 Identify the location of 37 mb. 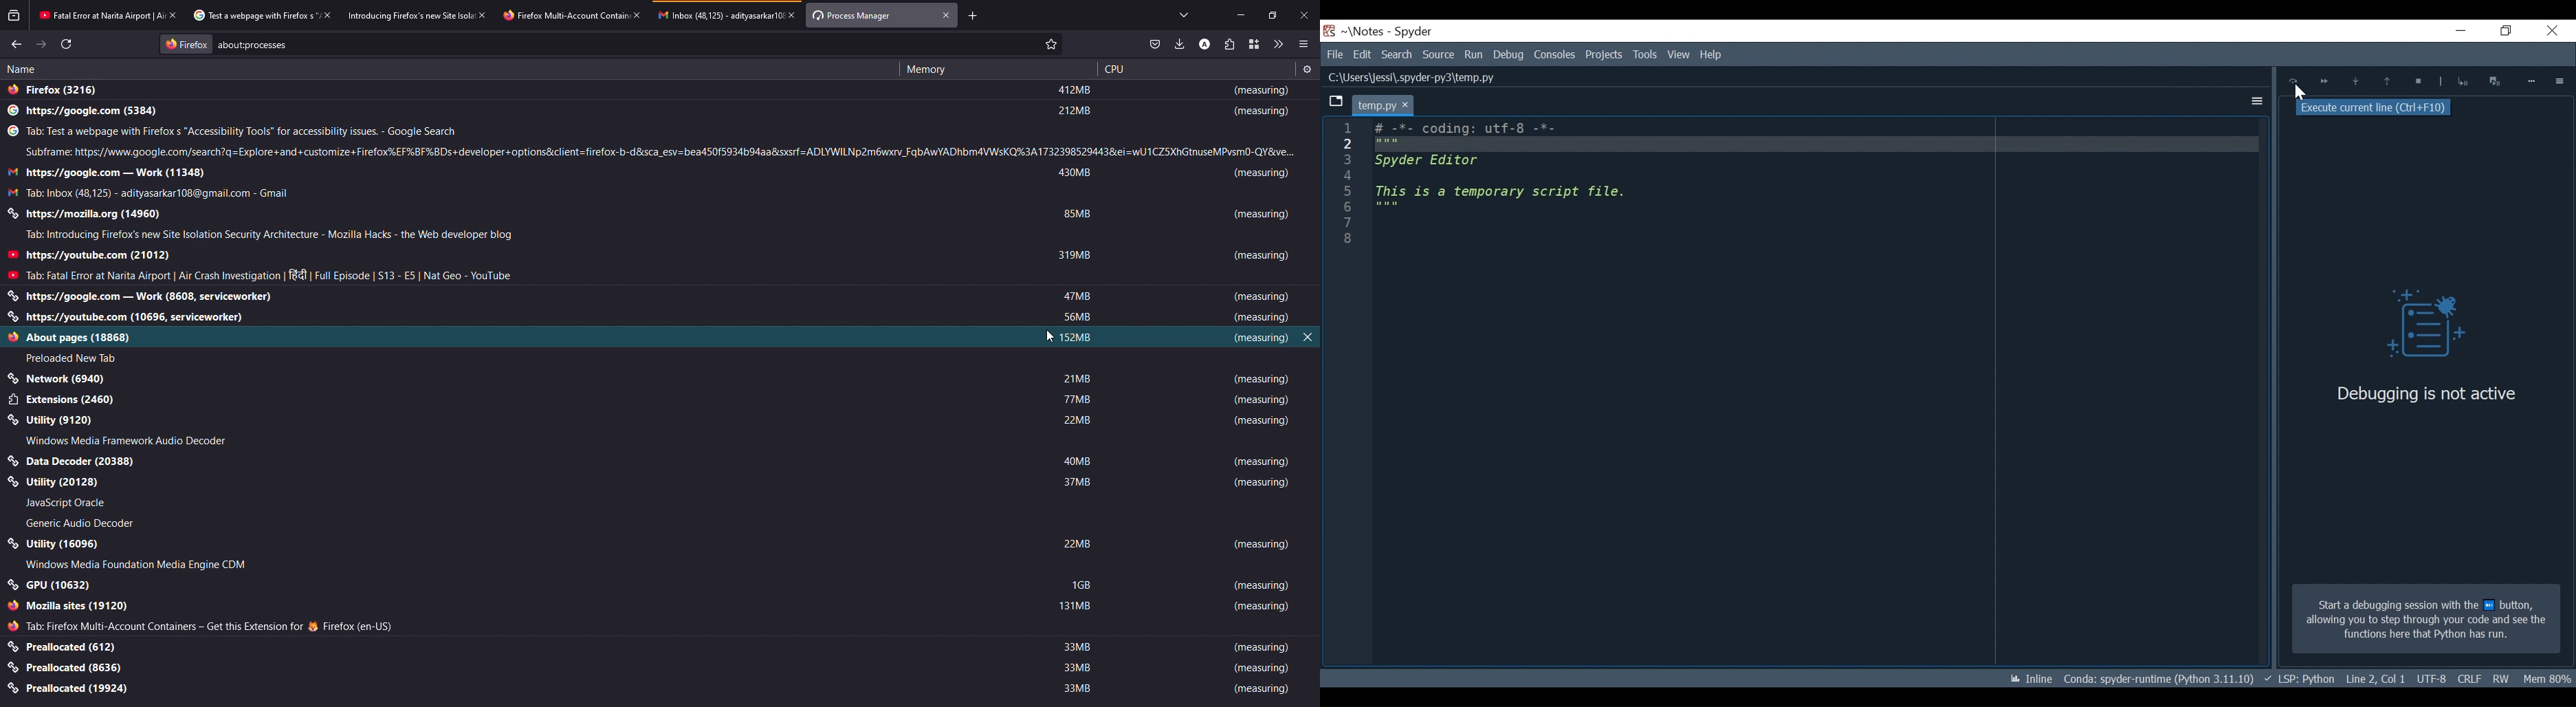
(1074, 483).